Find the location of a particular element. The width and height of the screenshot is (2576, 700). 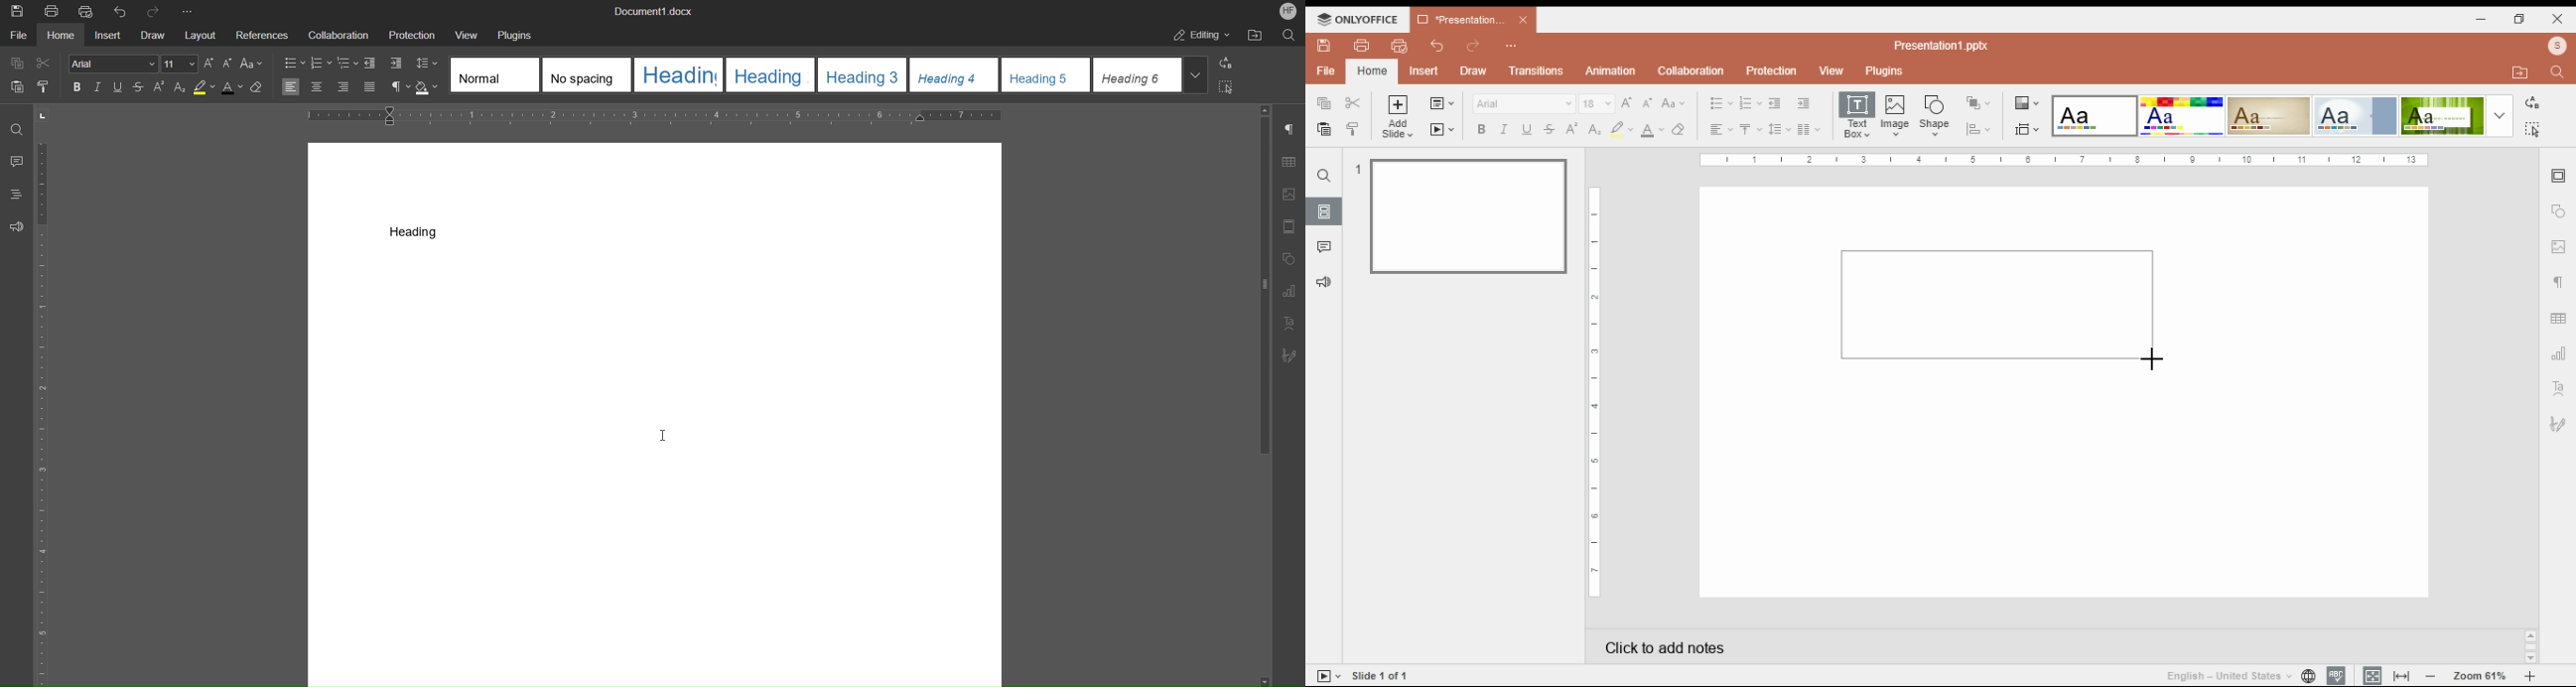

Justify is located at coordinates (370, 88).